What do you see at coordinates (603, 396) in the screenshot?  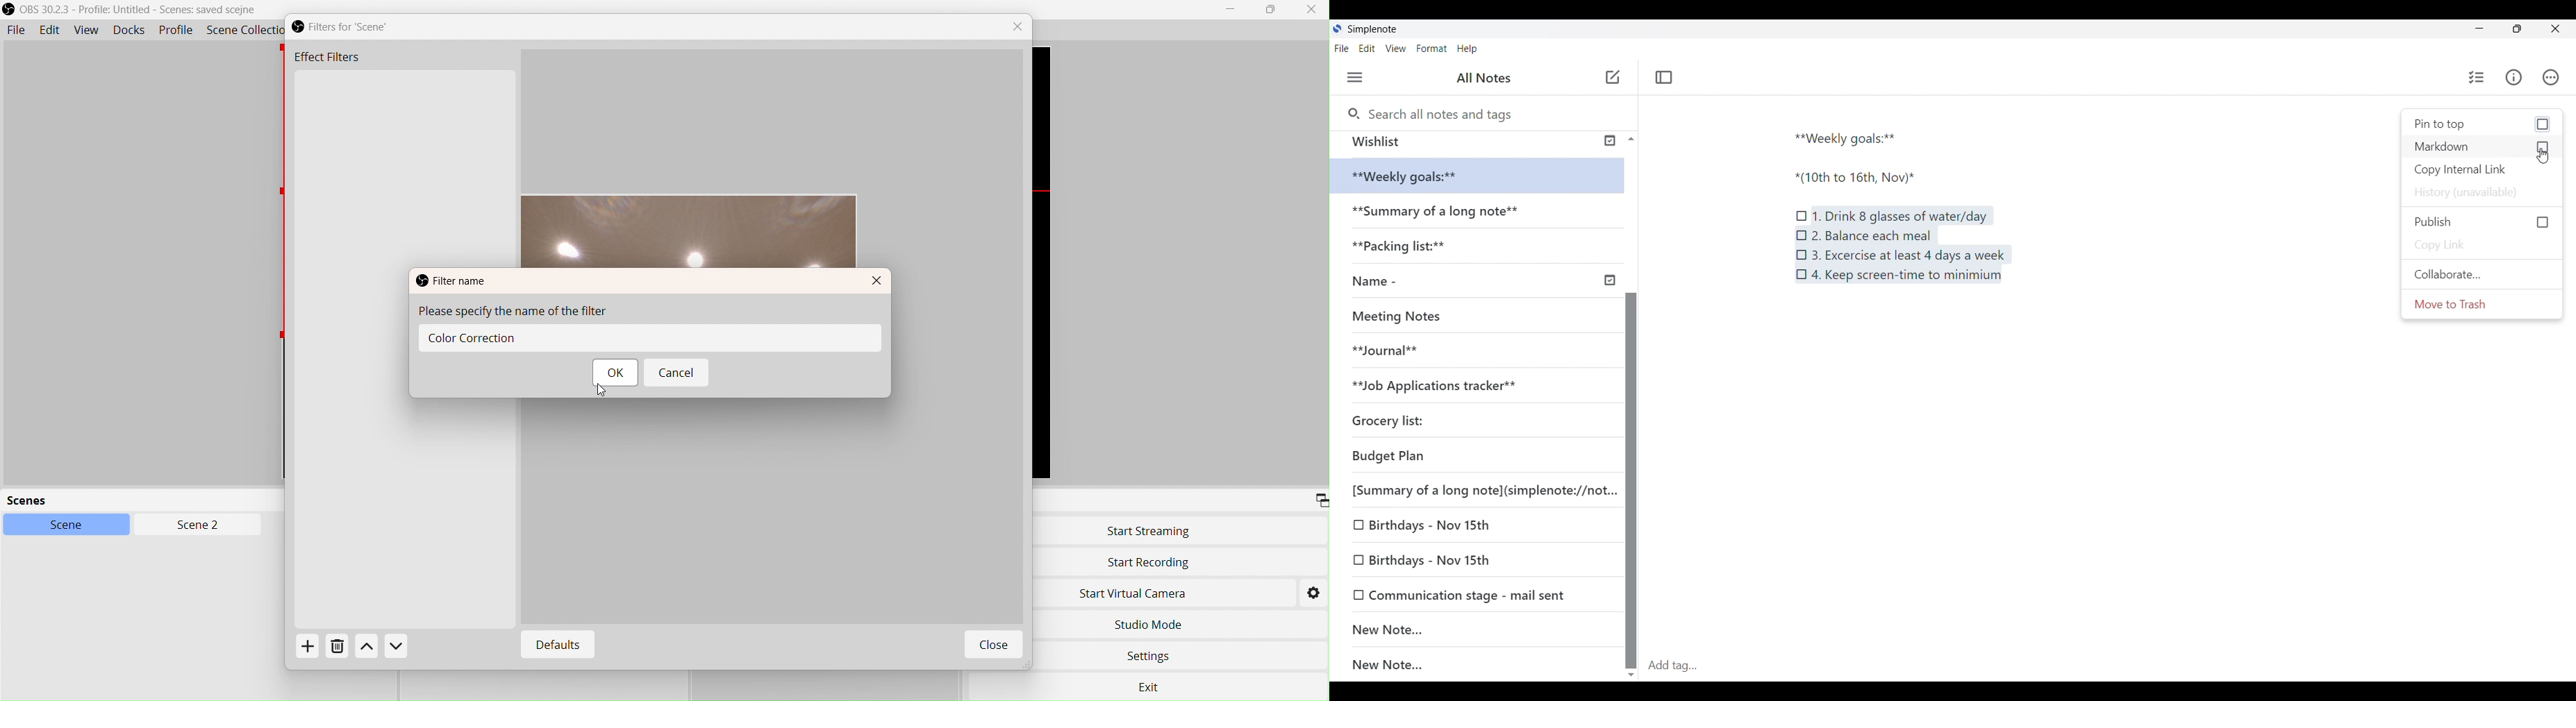 I see `cursor` at bounding box center [603, 396].